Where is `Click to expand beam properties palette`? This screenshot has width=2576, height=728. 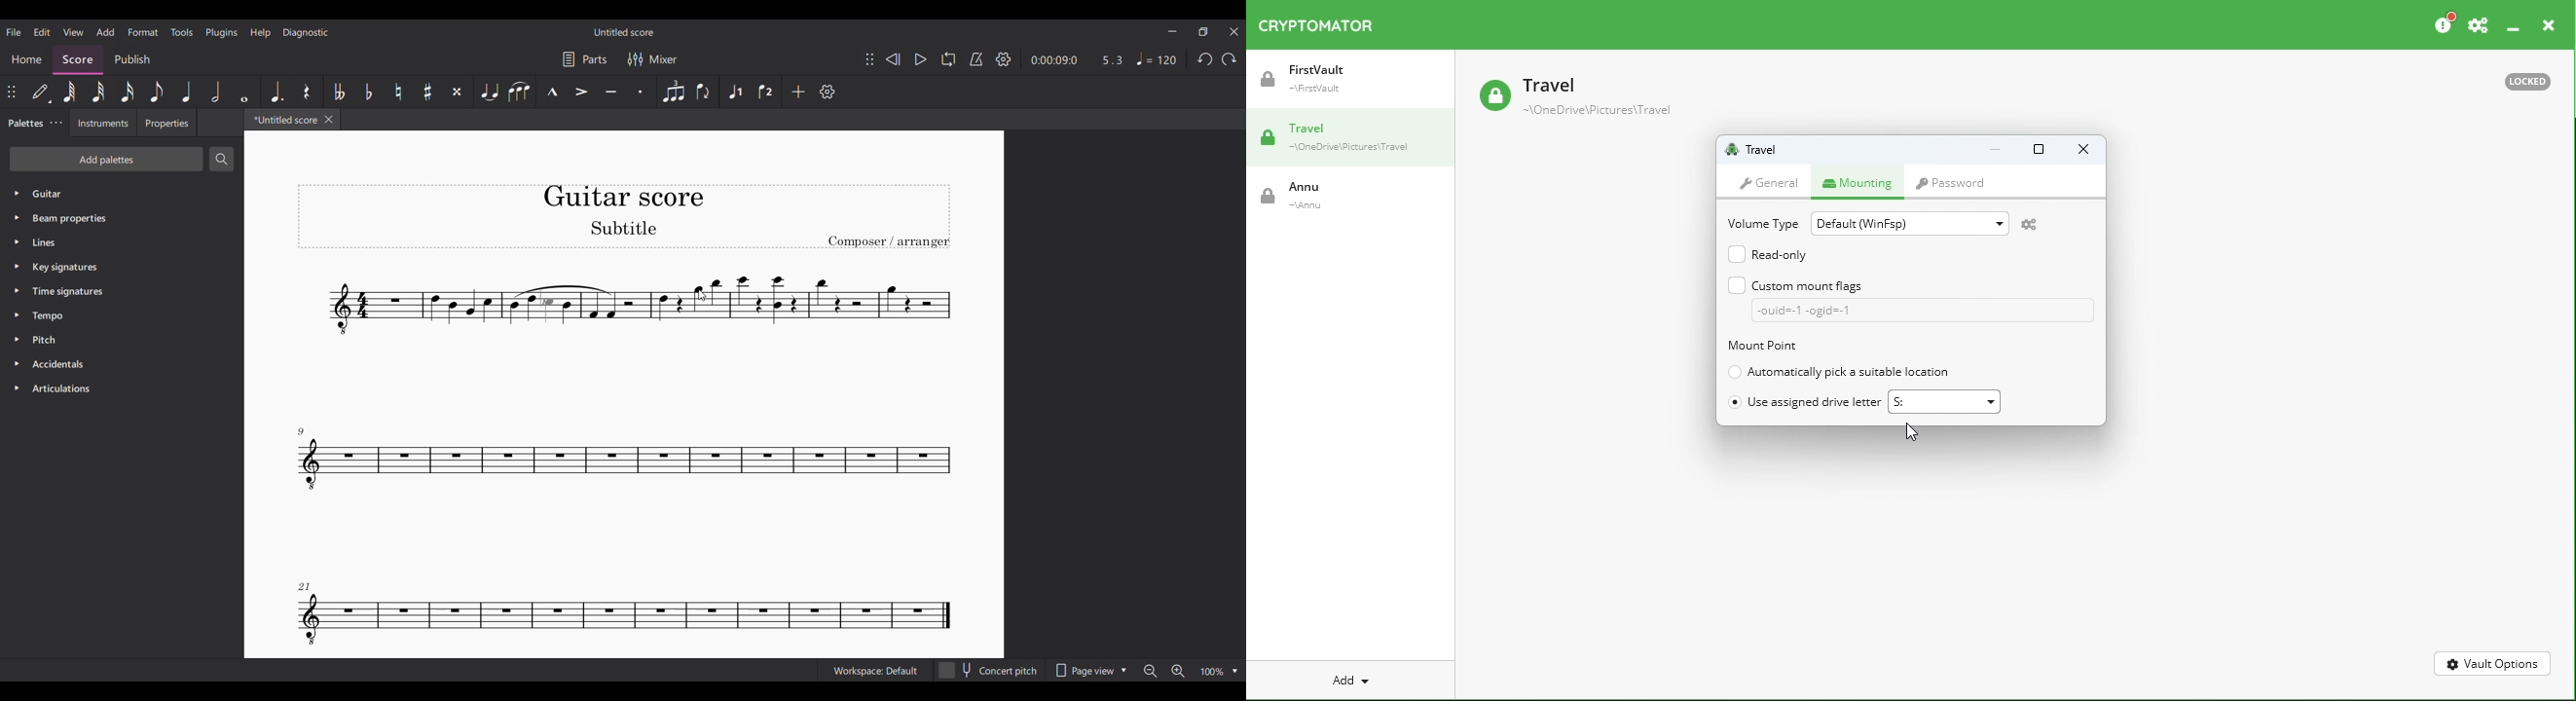 Click to expand beam properties palette is located at coordinates (16, 217).